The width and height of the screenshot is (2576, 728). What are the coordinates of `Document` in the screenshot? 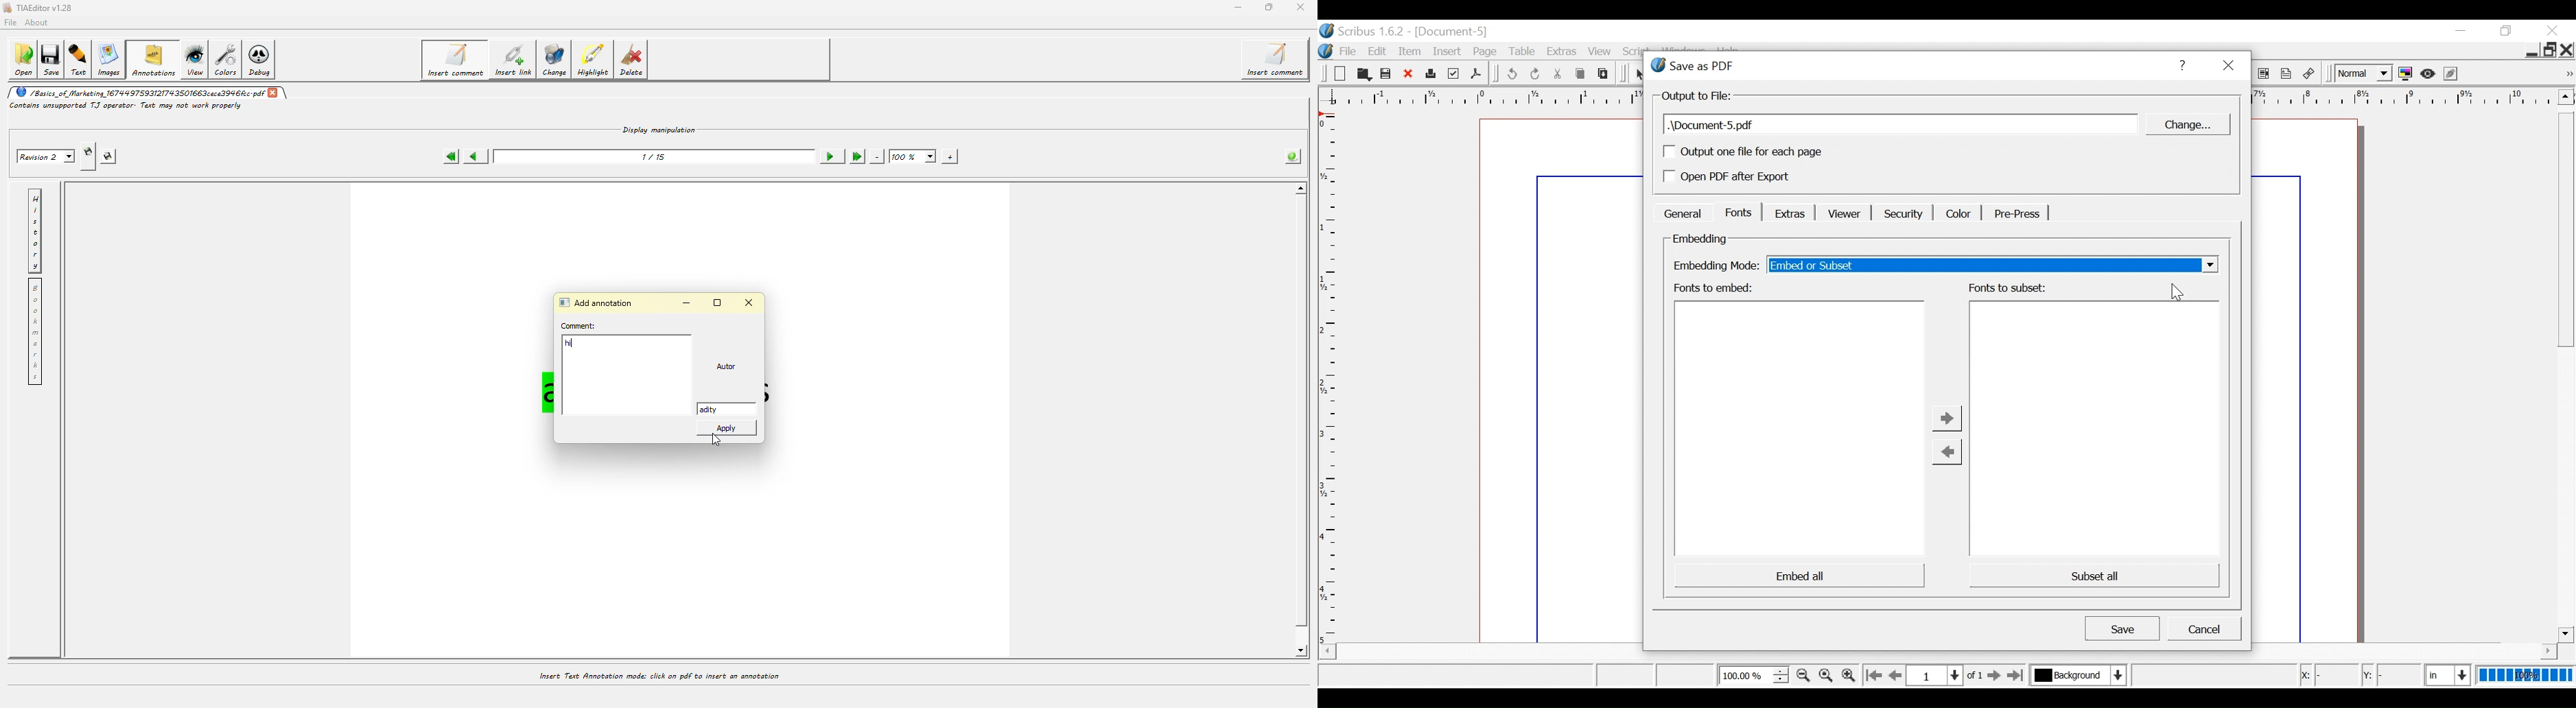 It's located at (2318, 380).